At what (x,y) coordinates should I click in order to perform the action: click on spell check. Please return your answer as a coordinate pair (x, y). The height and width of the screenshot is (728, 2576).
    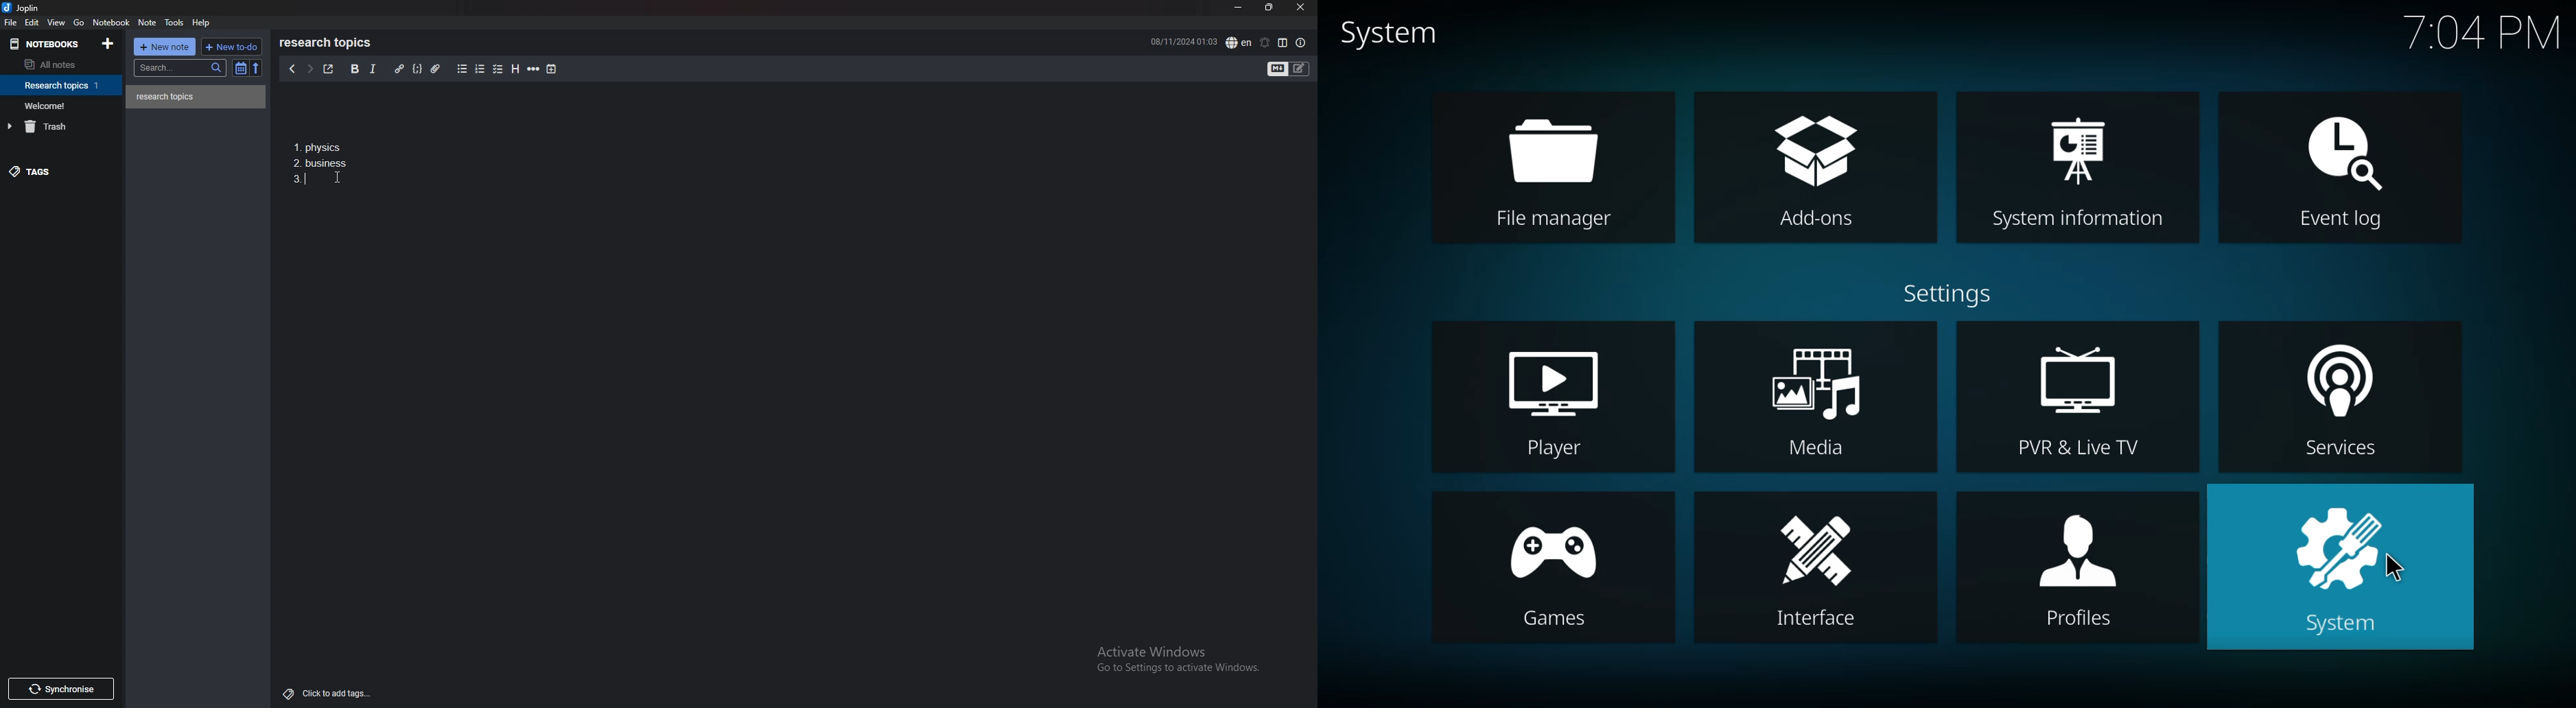
    Looking at the image, I should click on (1239, 42).